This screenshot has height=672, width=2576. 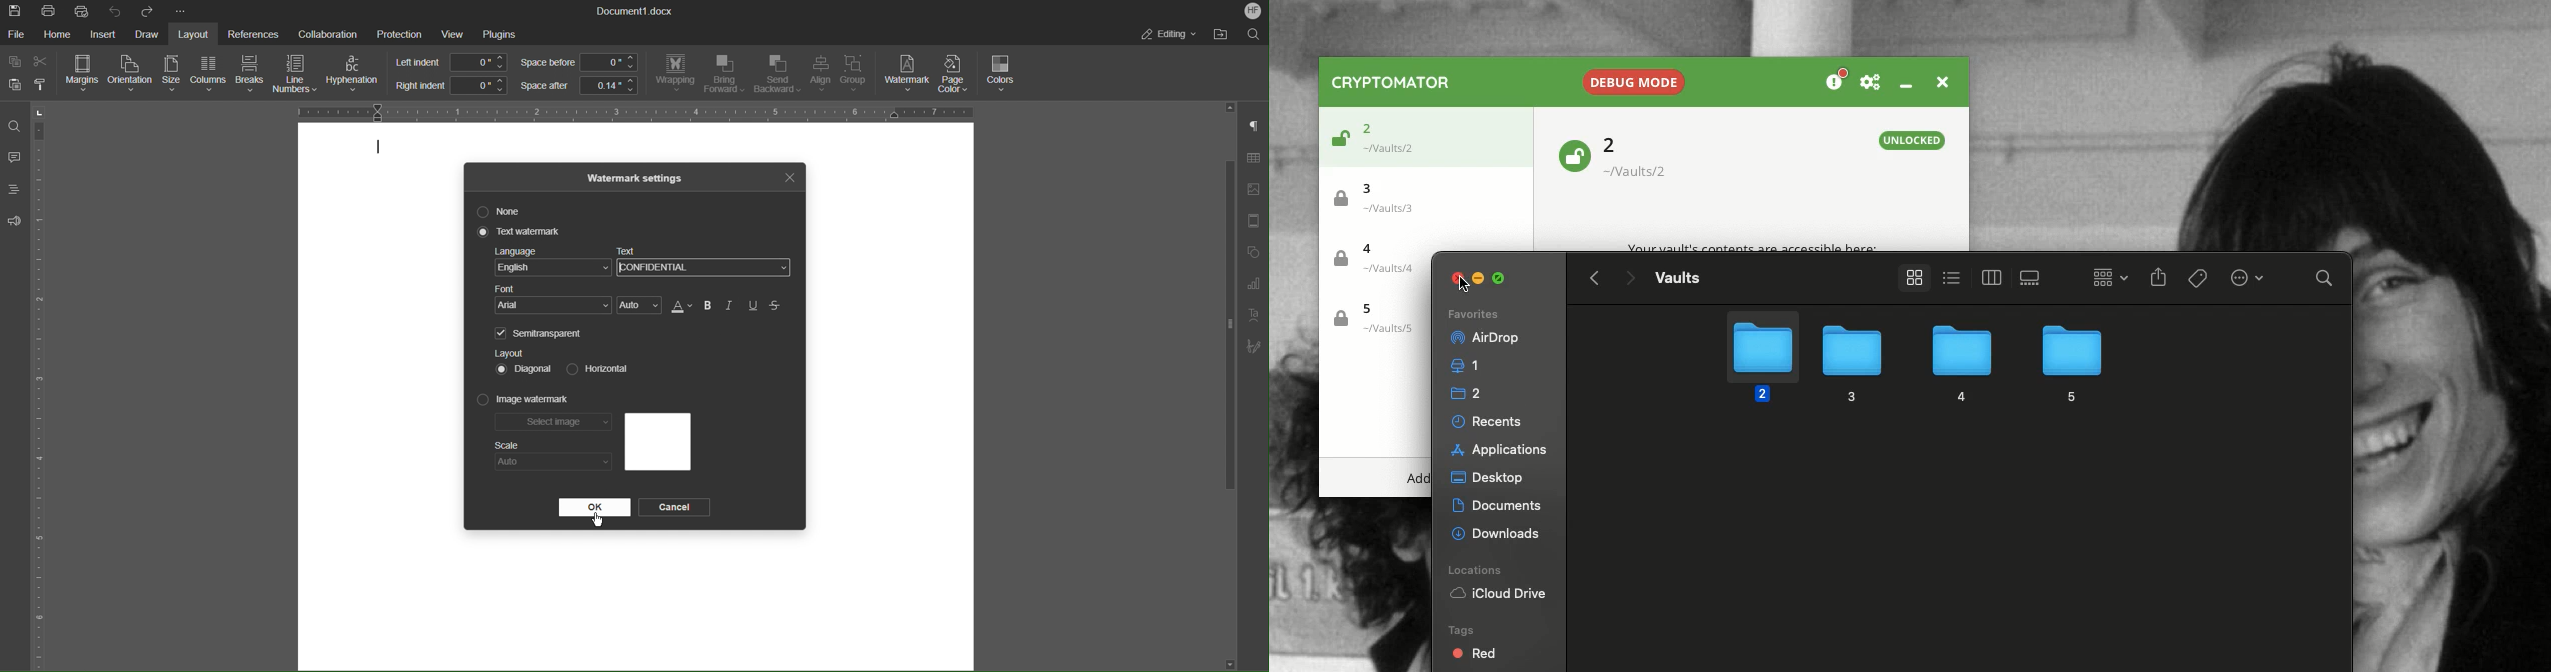 What do you see at coordinates (724, 74) in the screenshot?
I see `Bring Forward` at bounding box center [724, 74].